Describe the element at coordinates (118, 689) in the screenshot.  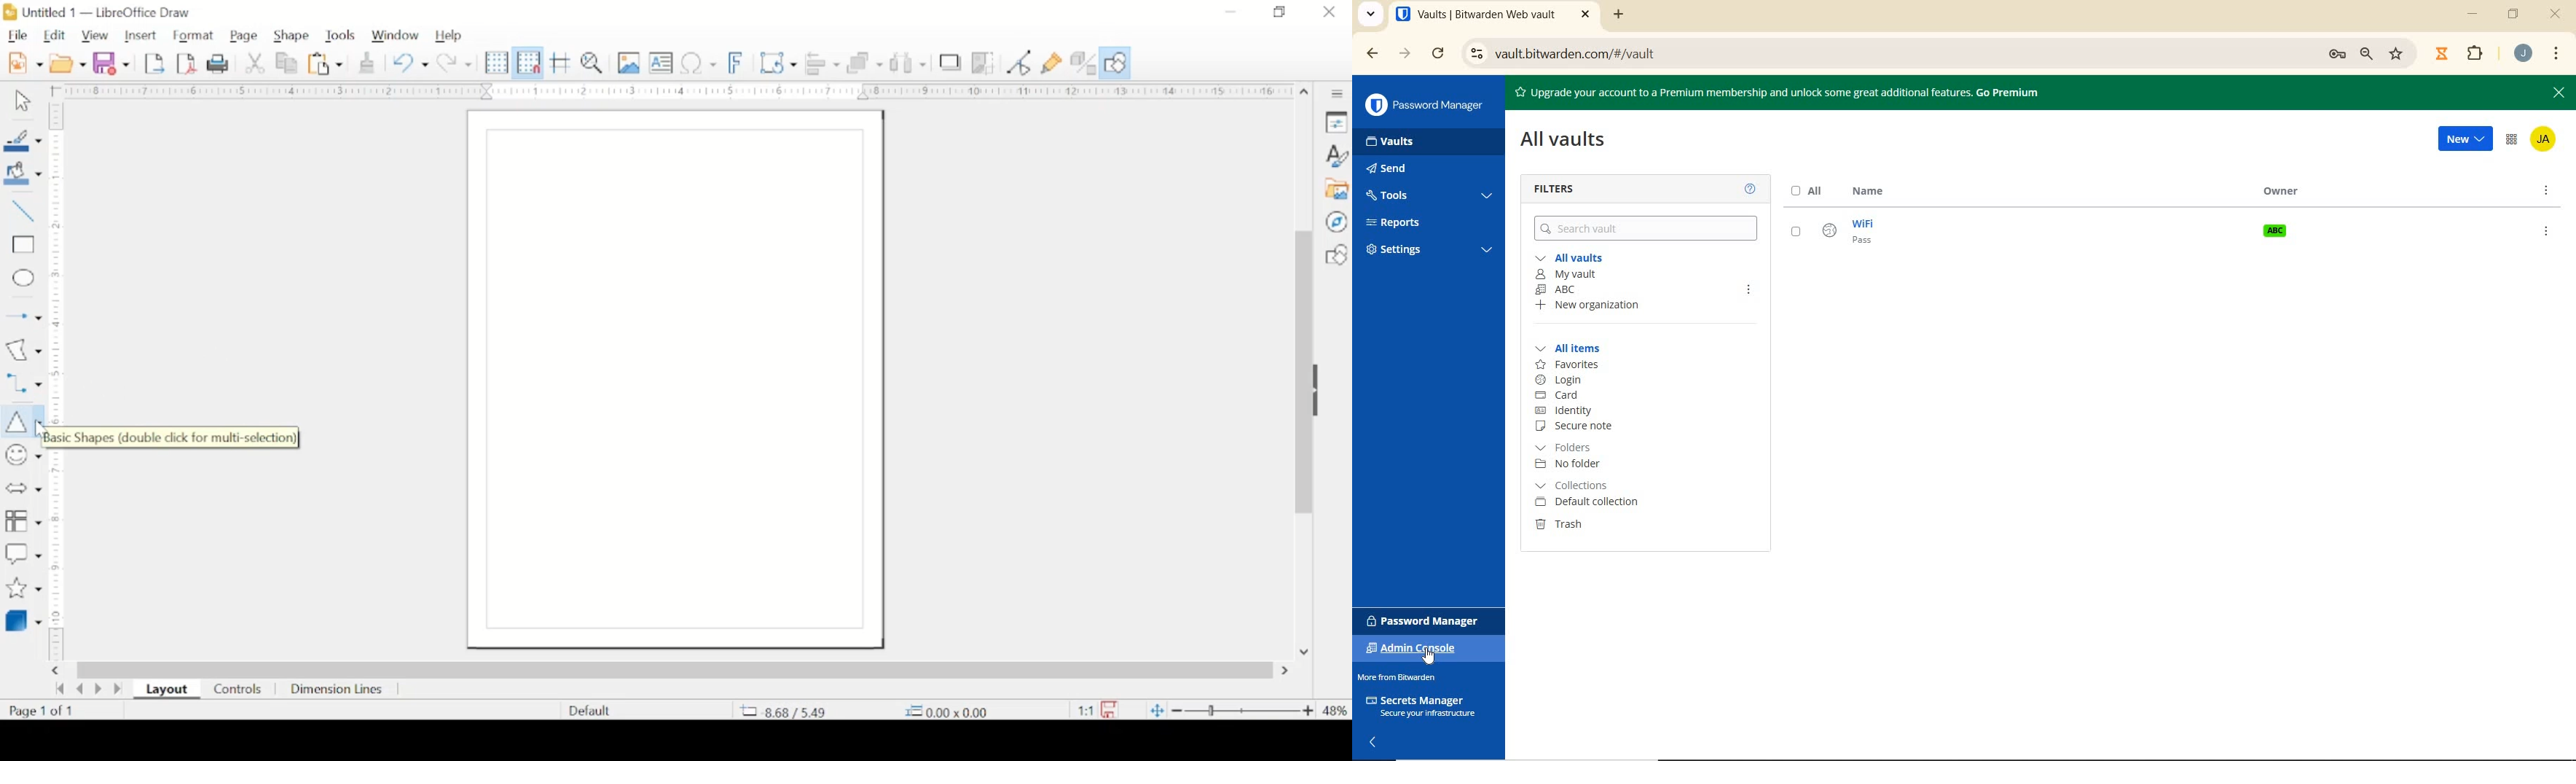
I see `last page` at that location.